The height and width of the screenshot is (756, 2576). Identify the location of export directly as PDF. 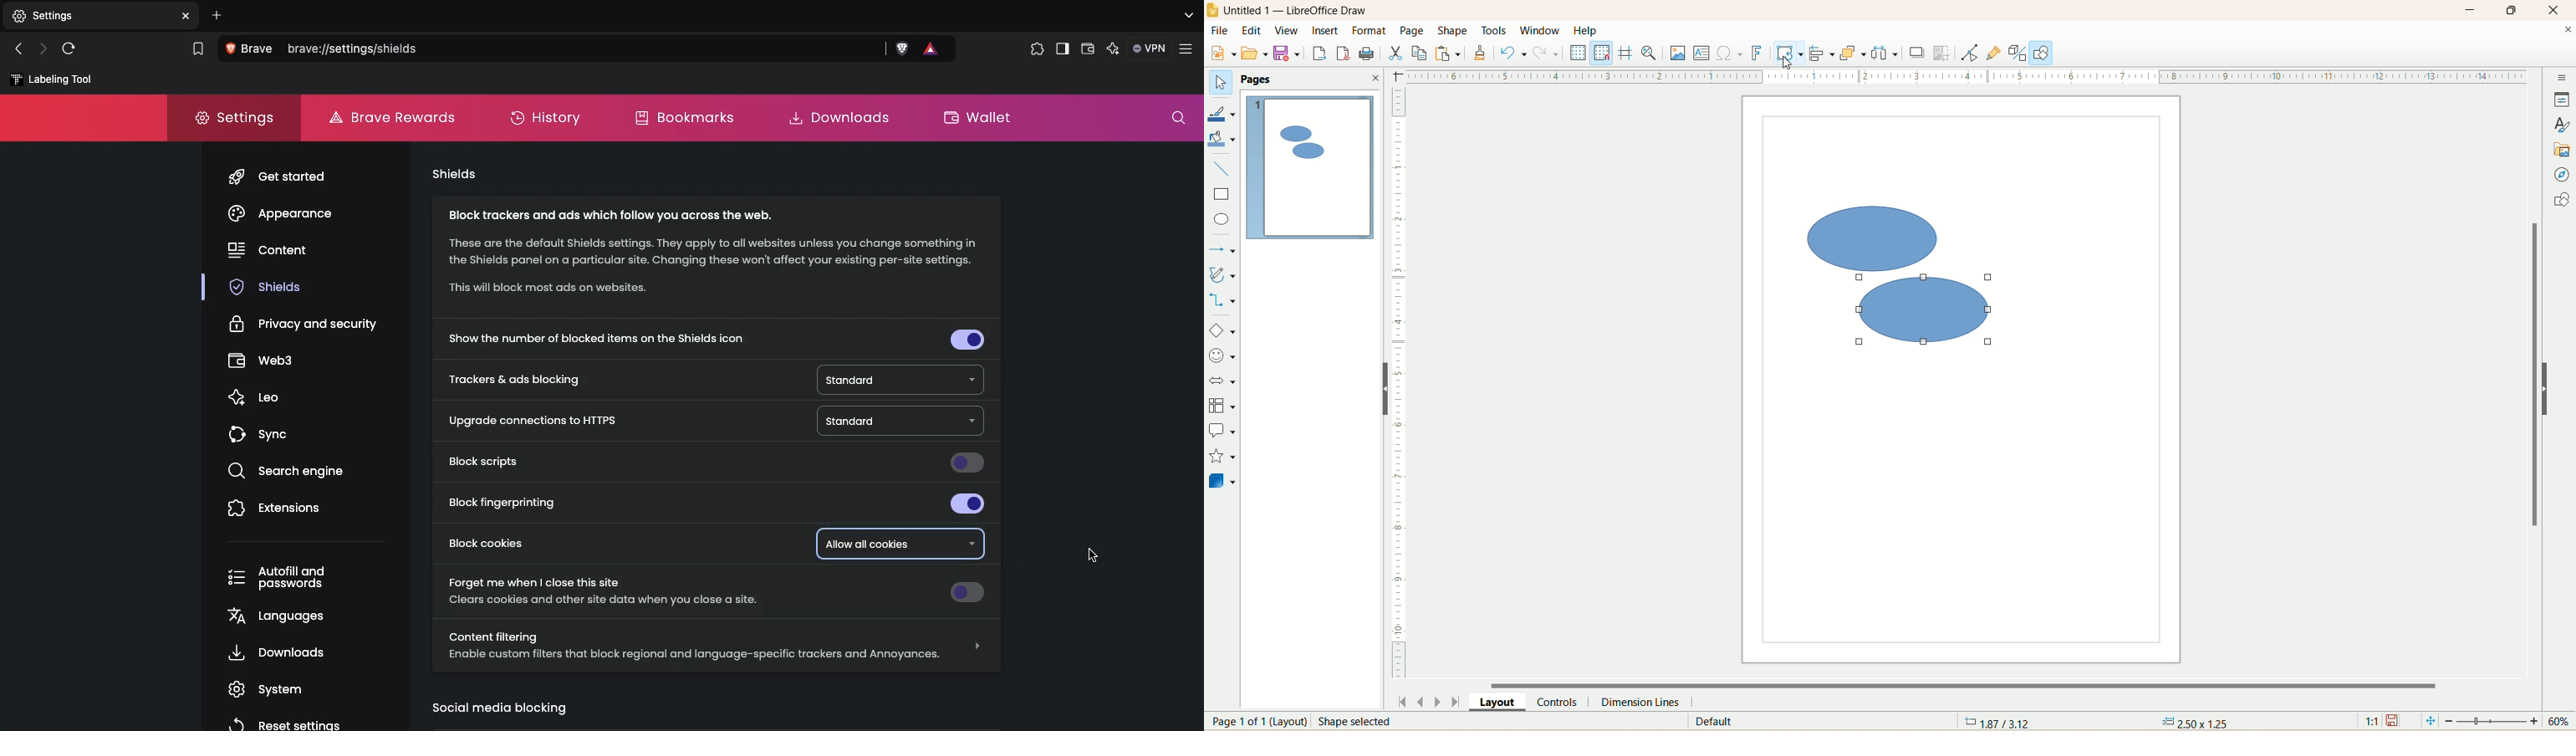
(1344, 53).